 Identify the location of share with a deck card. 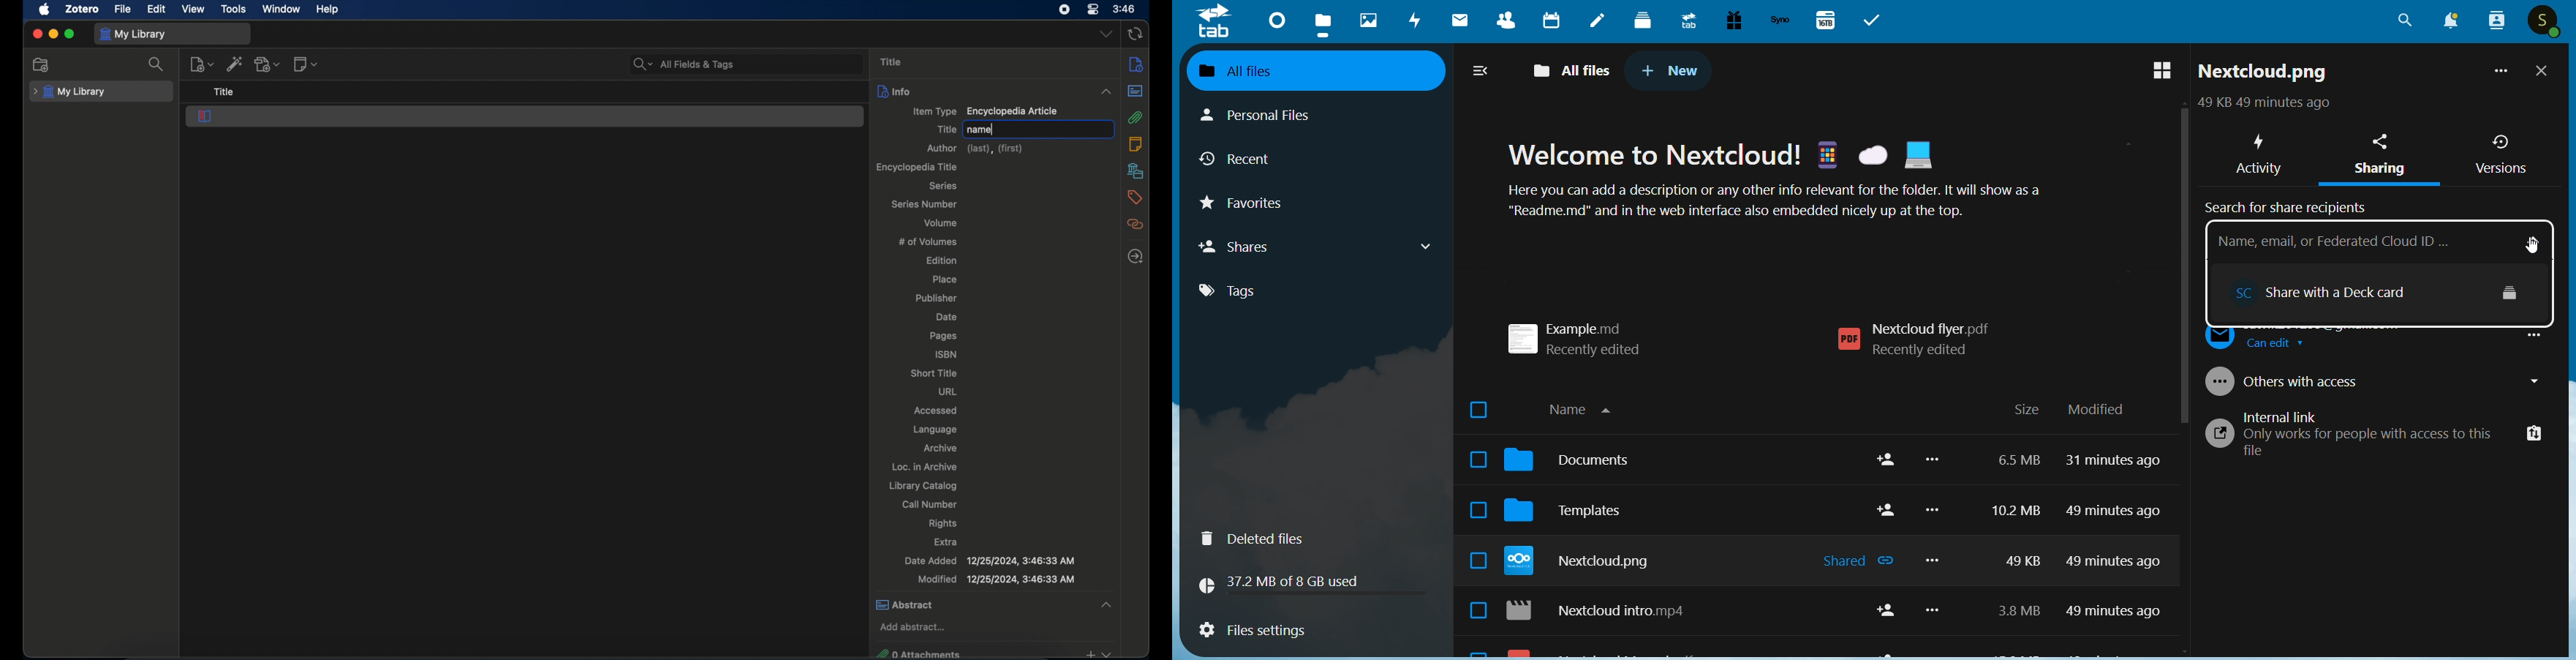
(2346, 289).